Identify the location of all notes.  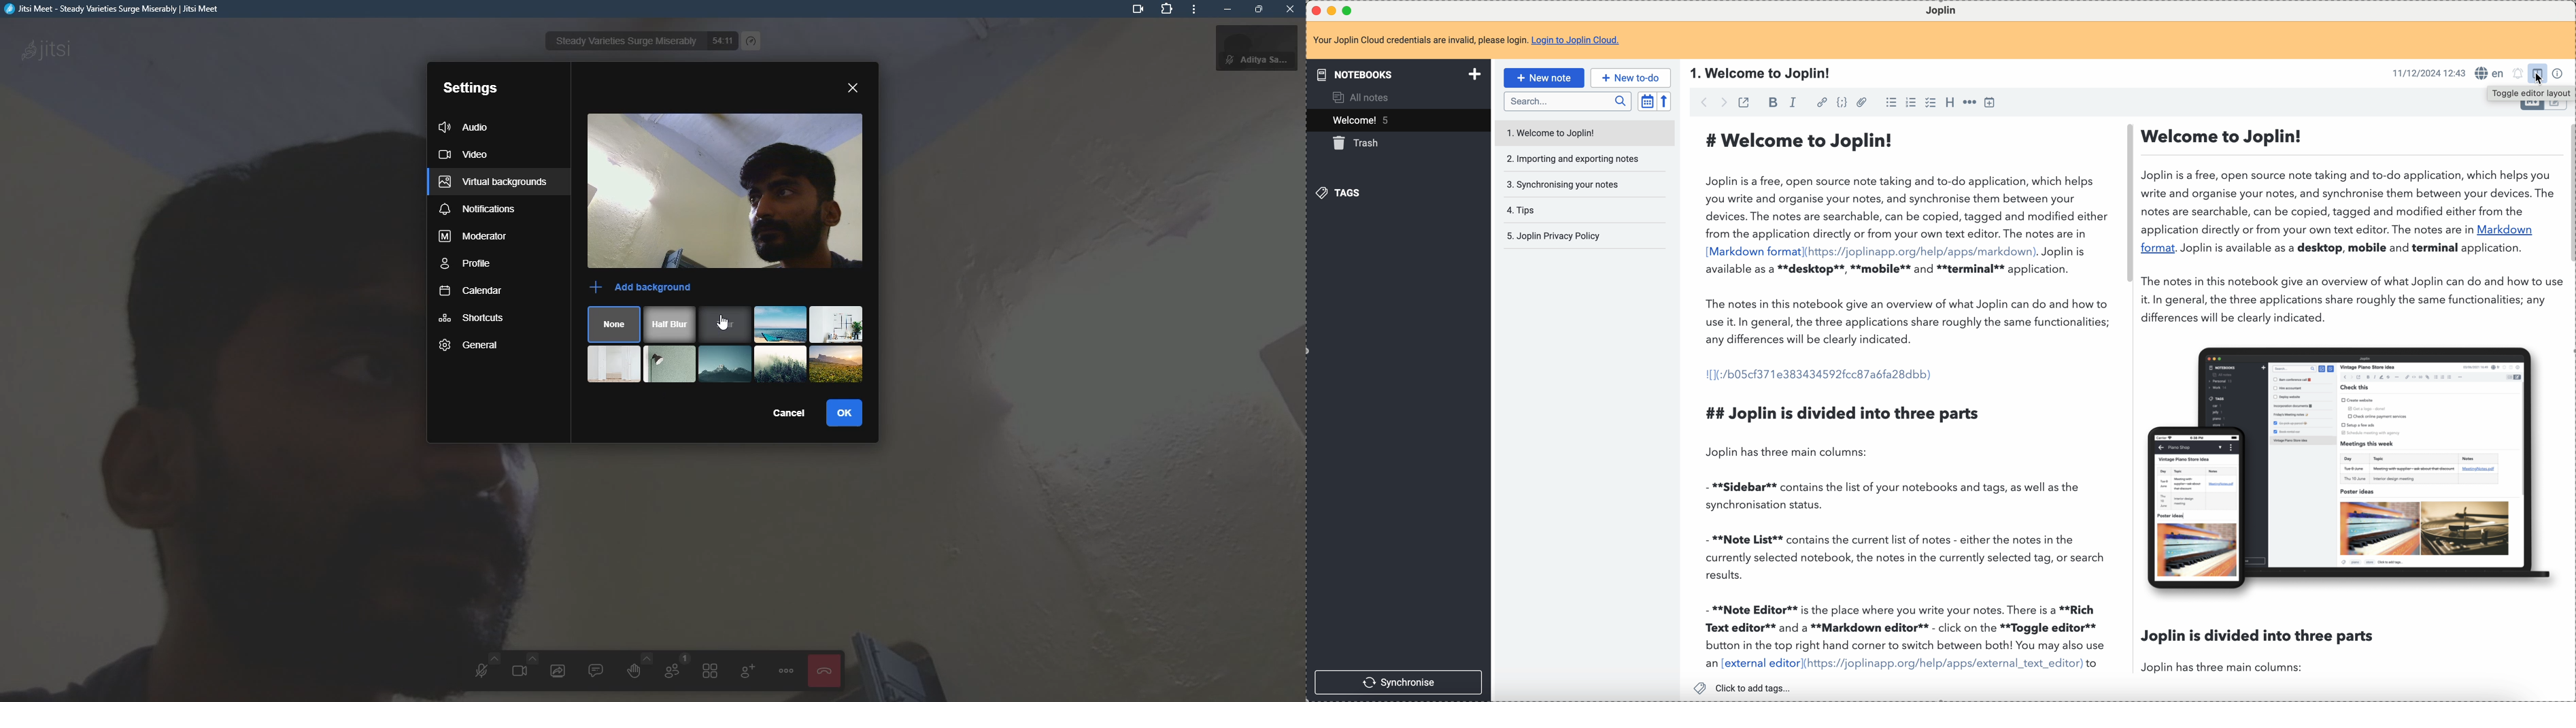
(1366, 97).